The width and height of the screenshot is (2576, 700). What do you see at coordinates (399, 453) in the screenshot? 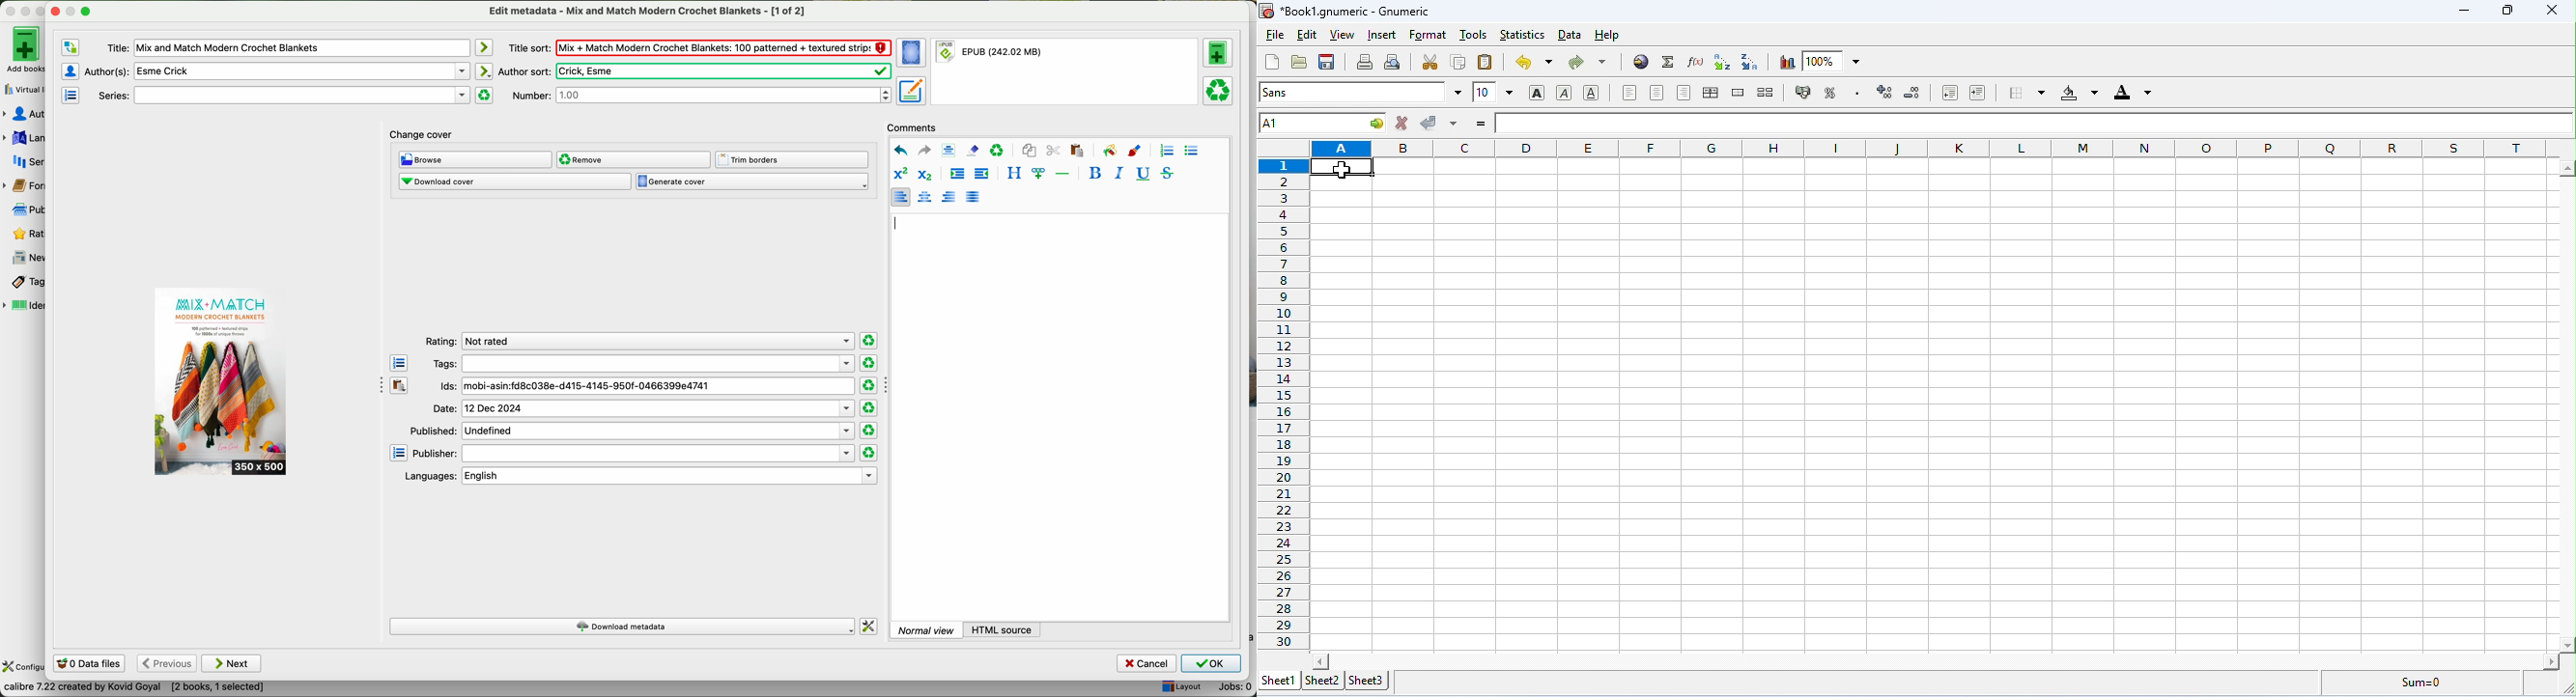
I see `open the manage publishers editor` at bounding box center [399, 453].